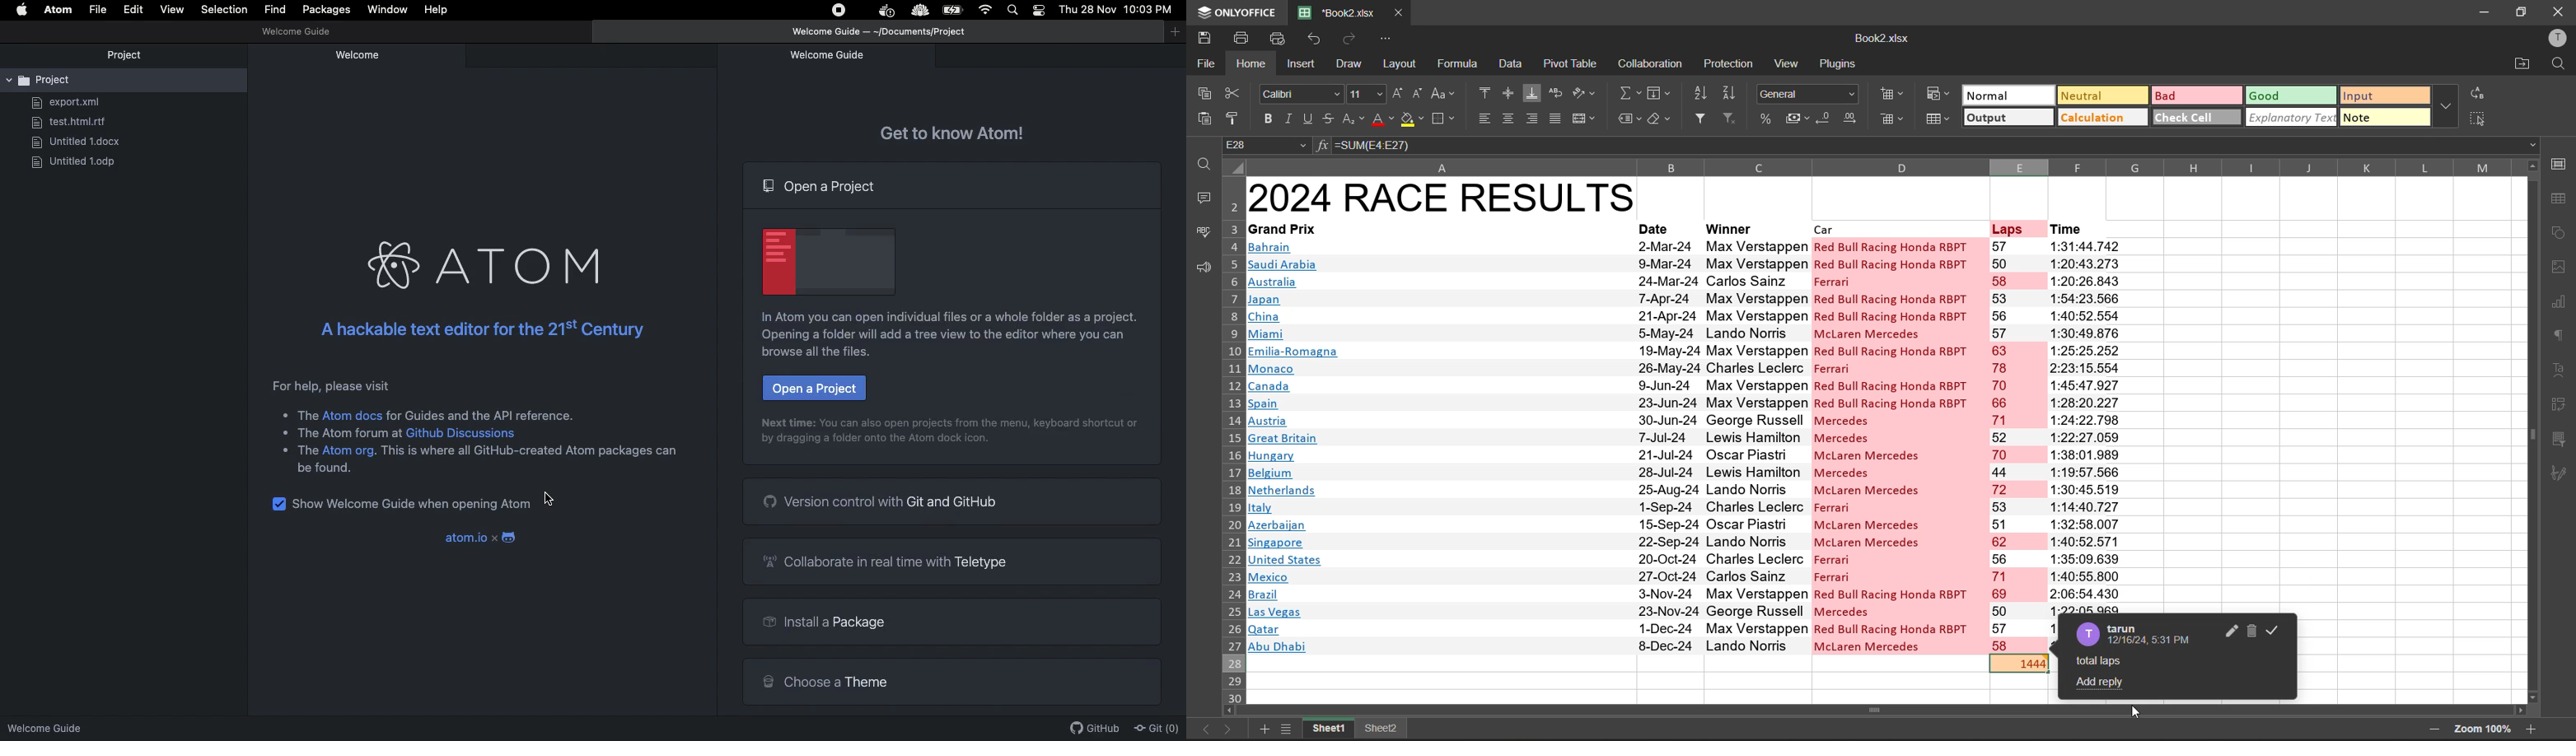 The width and height of the screenshot is (2576, 756). Describe the element at coordinates (2230, 631) in the screenshot. I see `edit` at that location.